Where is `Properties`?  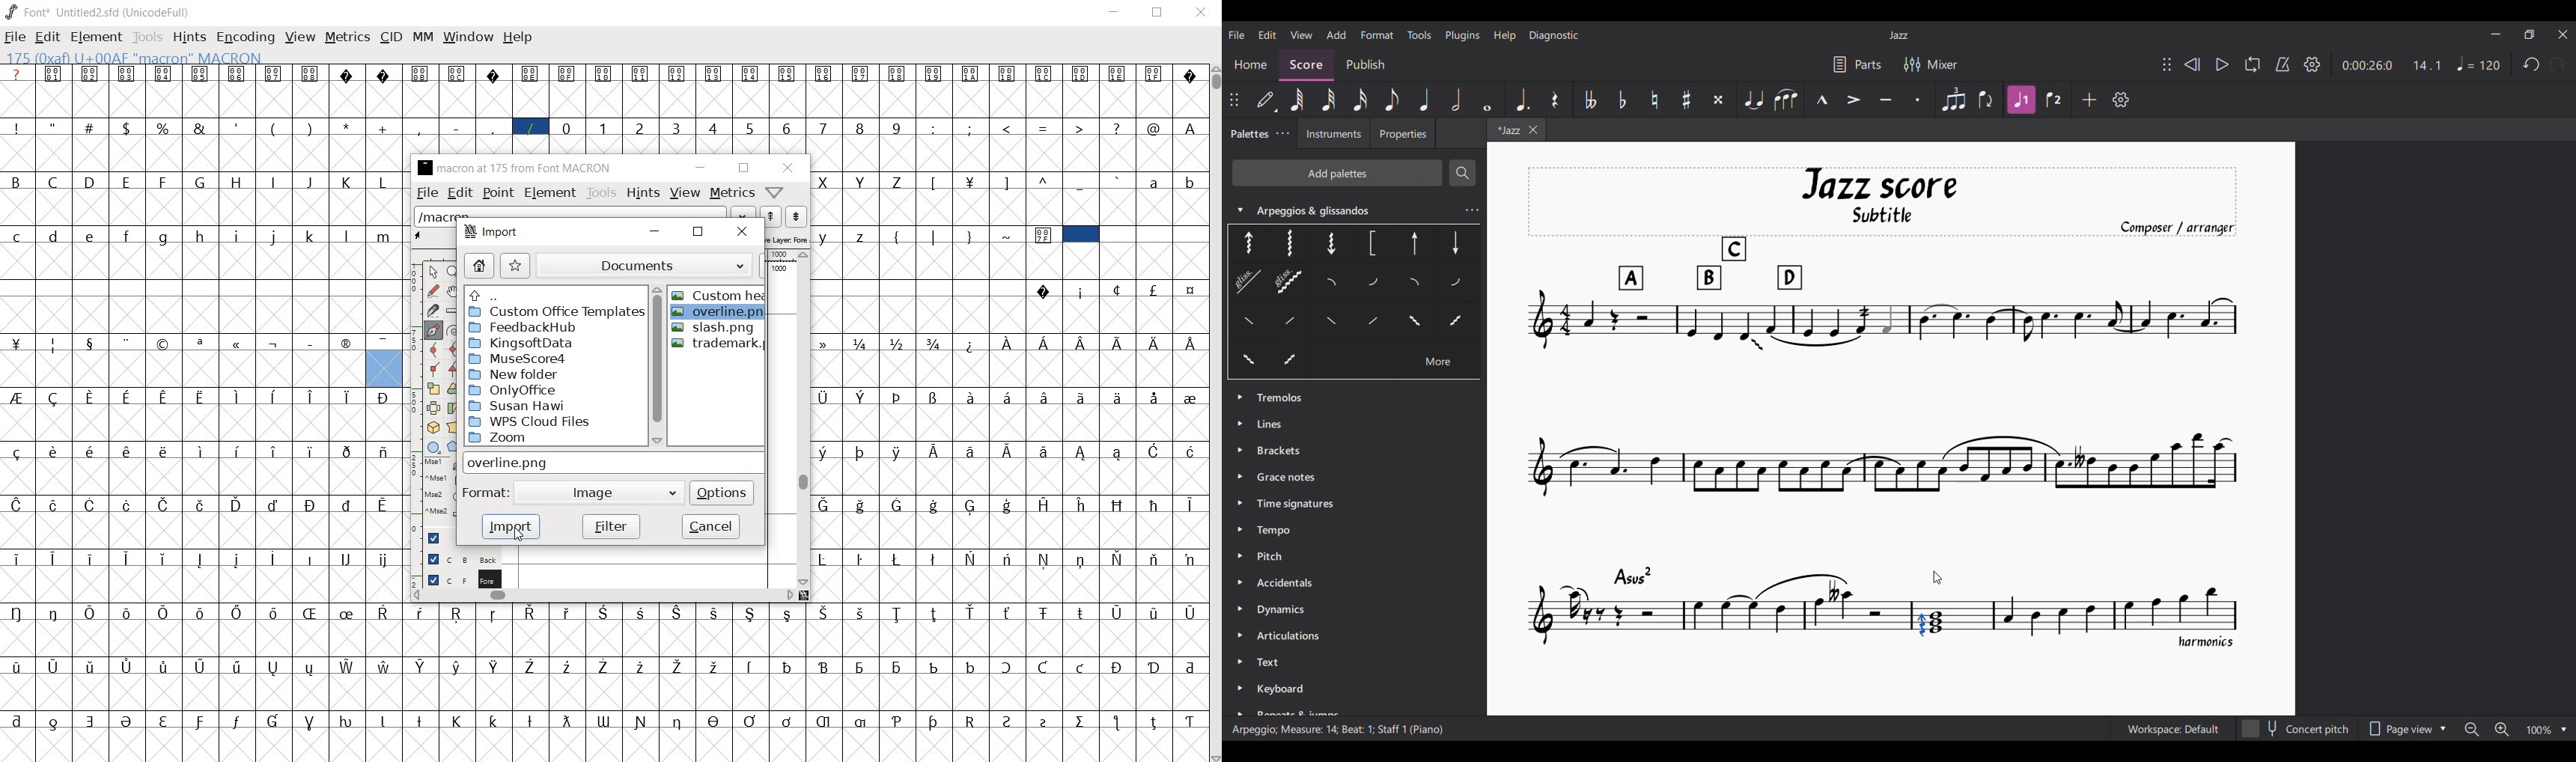 Properties is located at coordinates (1408, 135).